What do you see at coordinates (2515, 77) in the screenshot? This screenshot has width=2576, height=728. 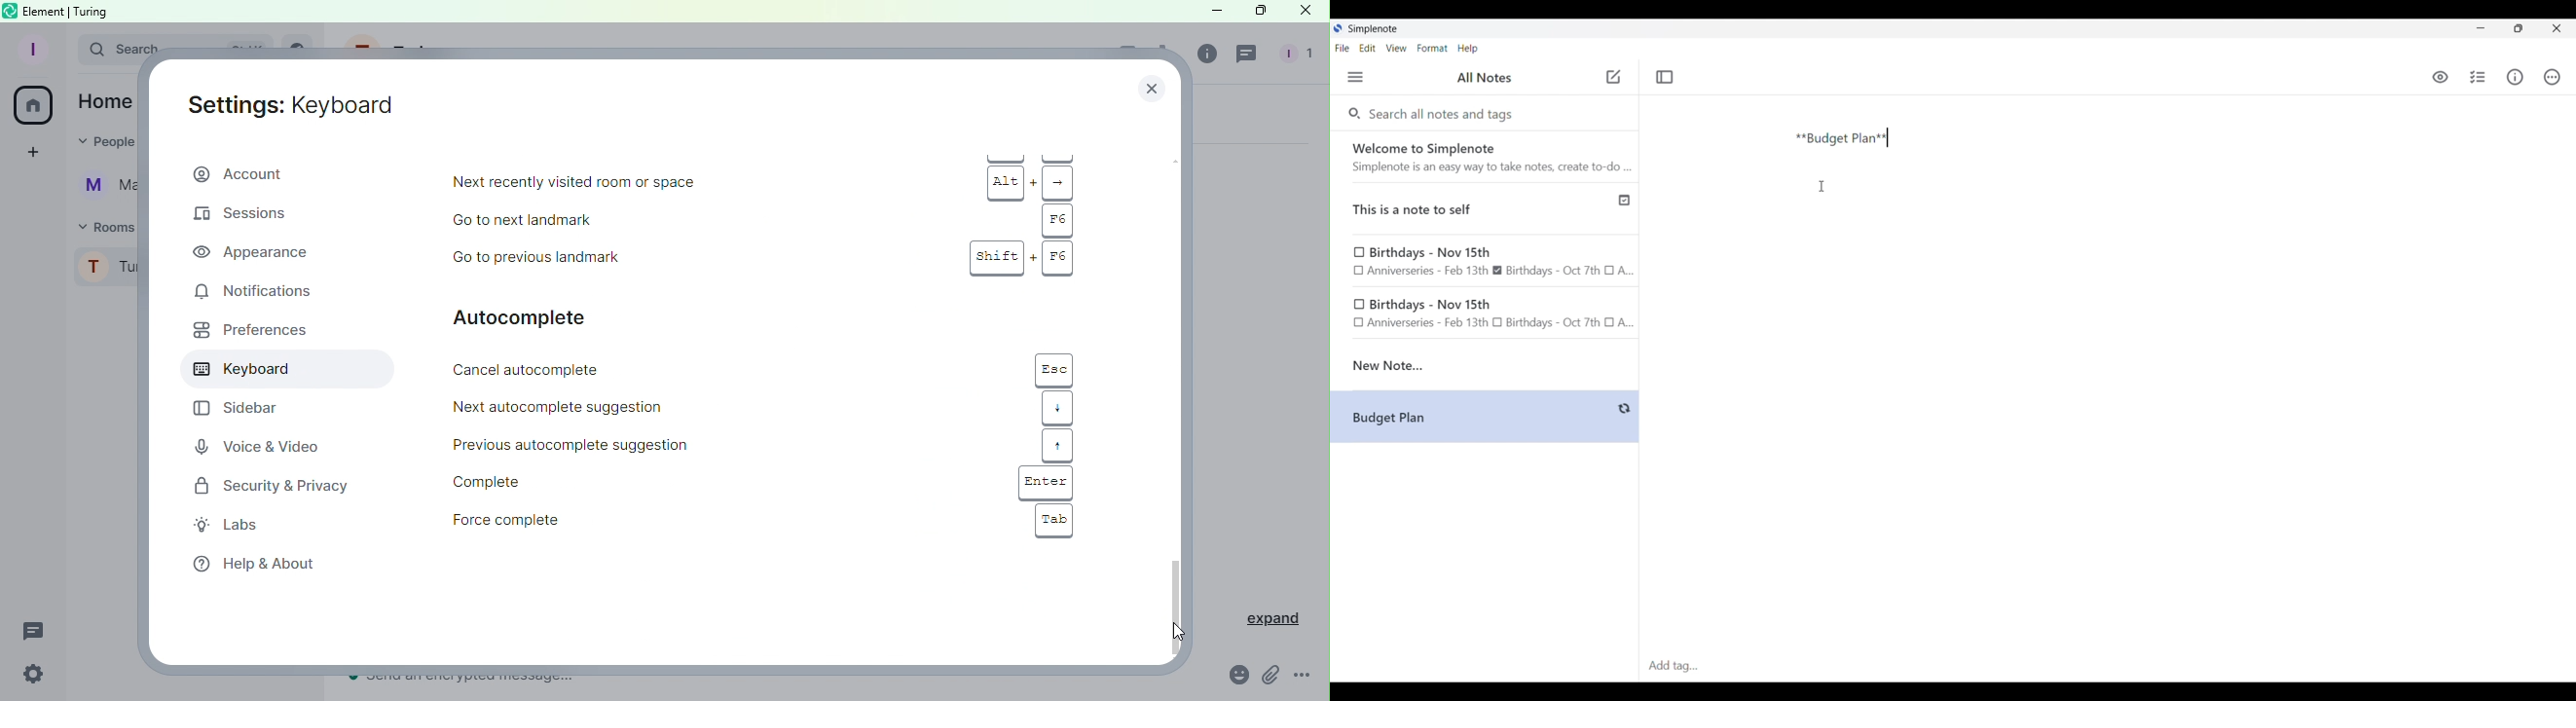 I see `Info` at bounding box center [2515, 77].